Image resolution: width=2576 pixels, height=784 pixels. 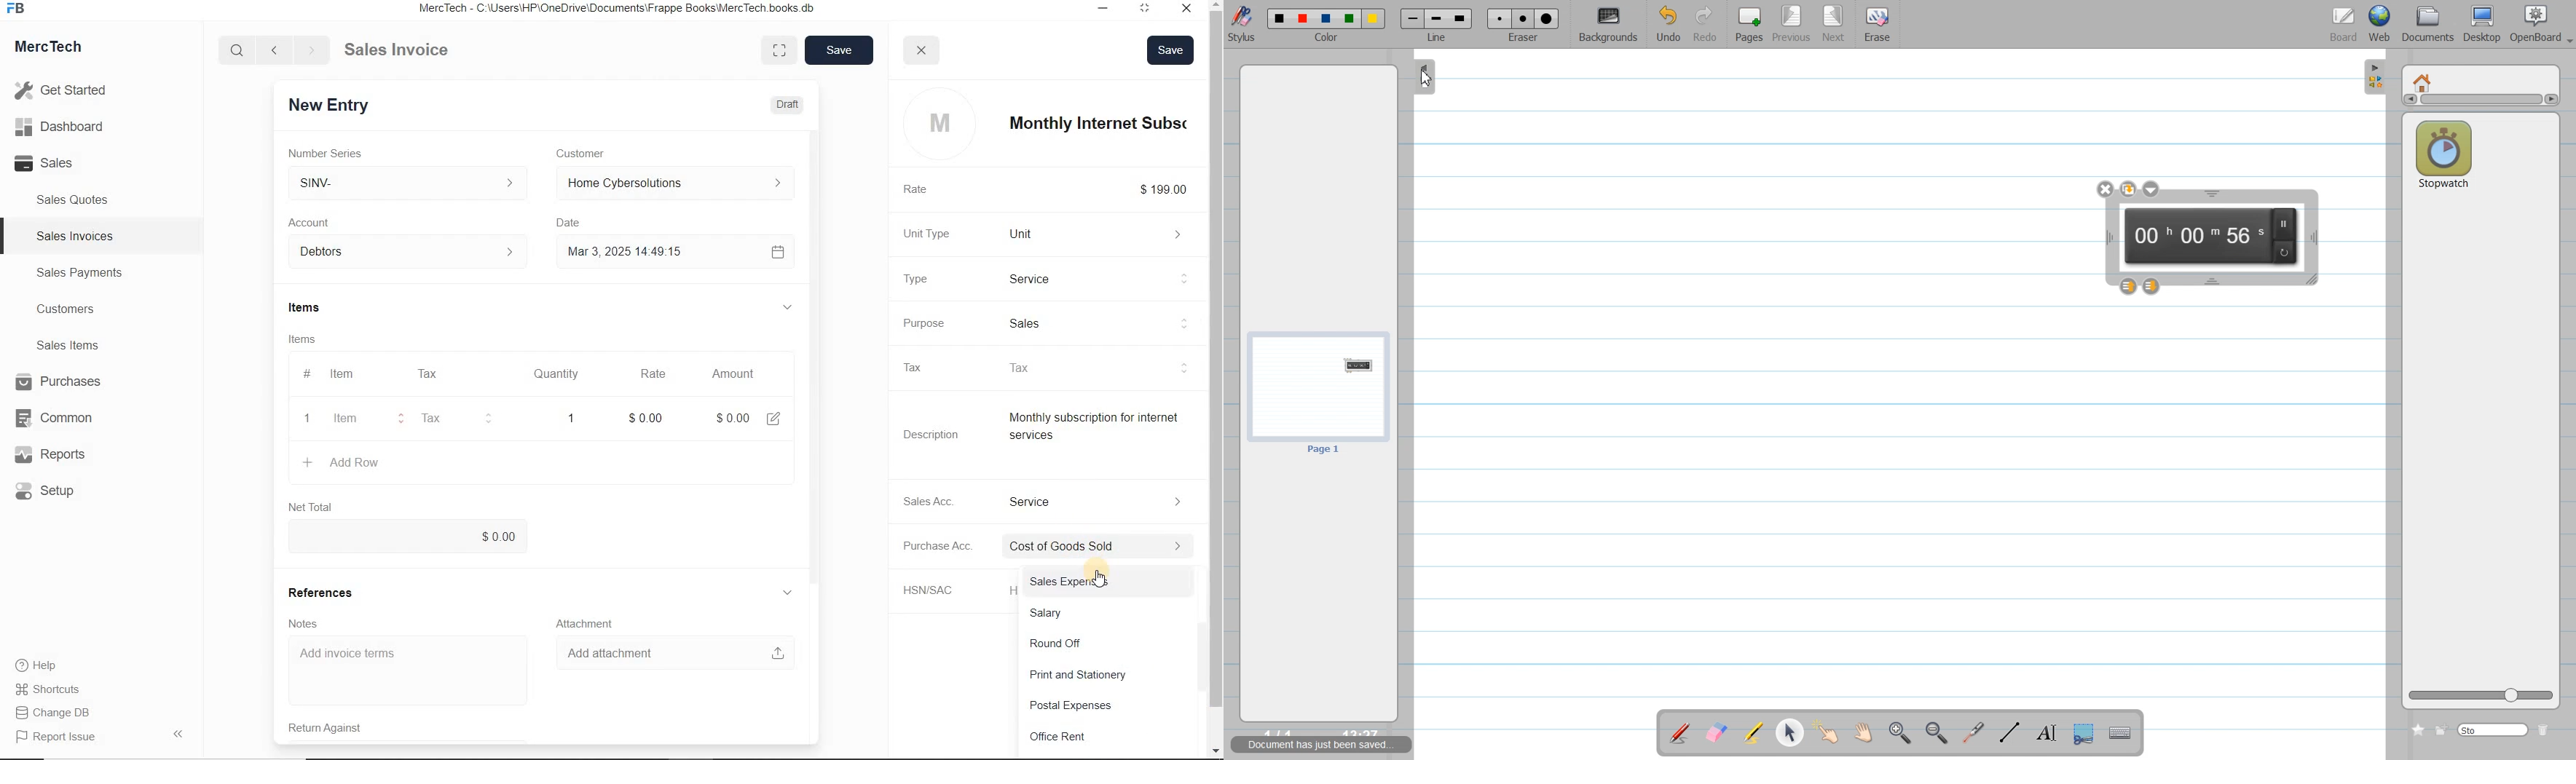 I want to click on #, so click(x=473, y=373).